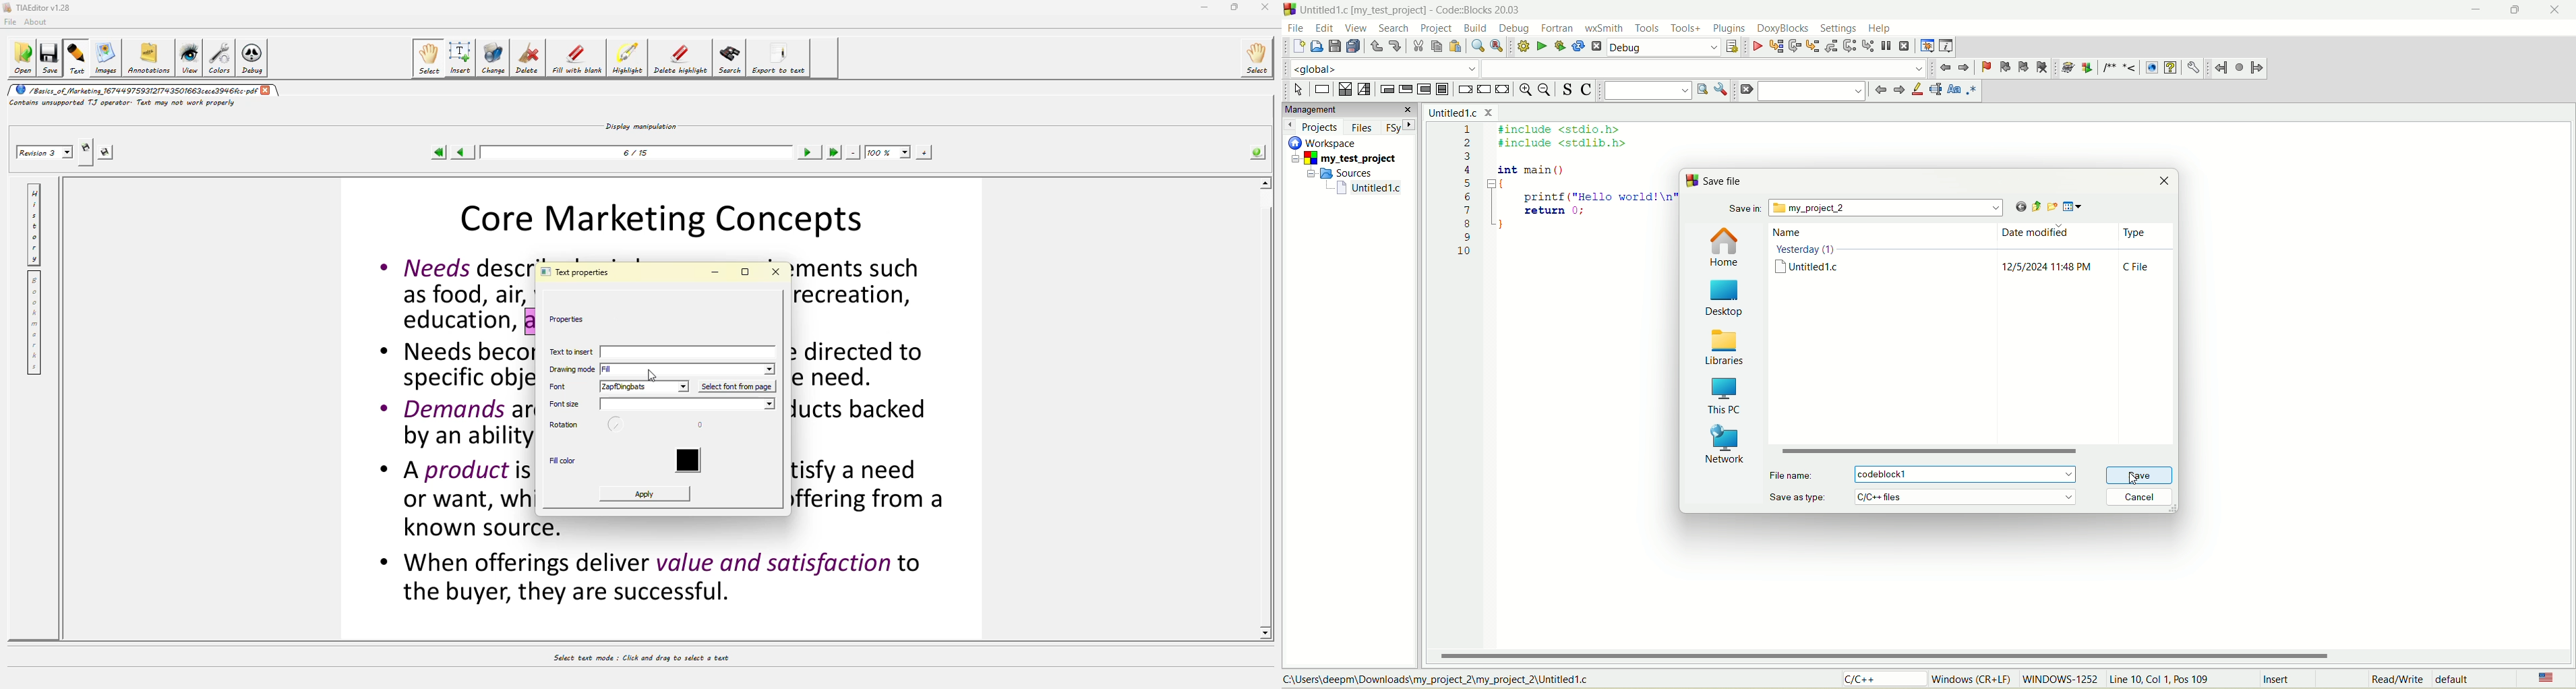  What do you see at coordinates (1647, 90) in the screenshot?
I see `text search` at bounding box center [1647, 90].